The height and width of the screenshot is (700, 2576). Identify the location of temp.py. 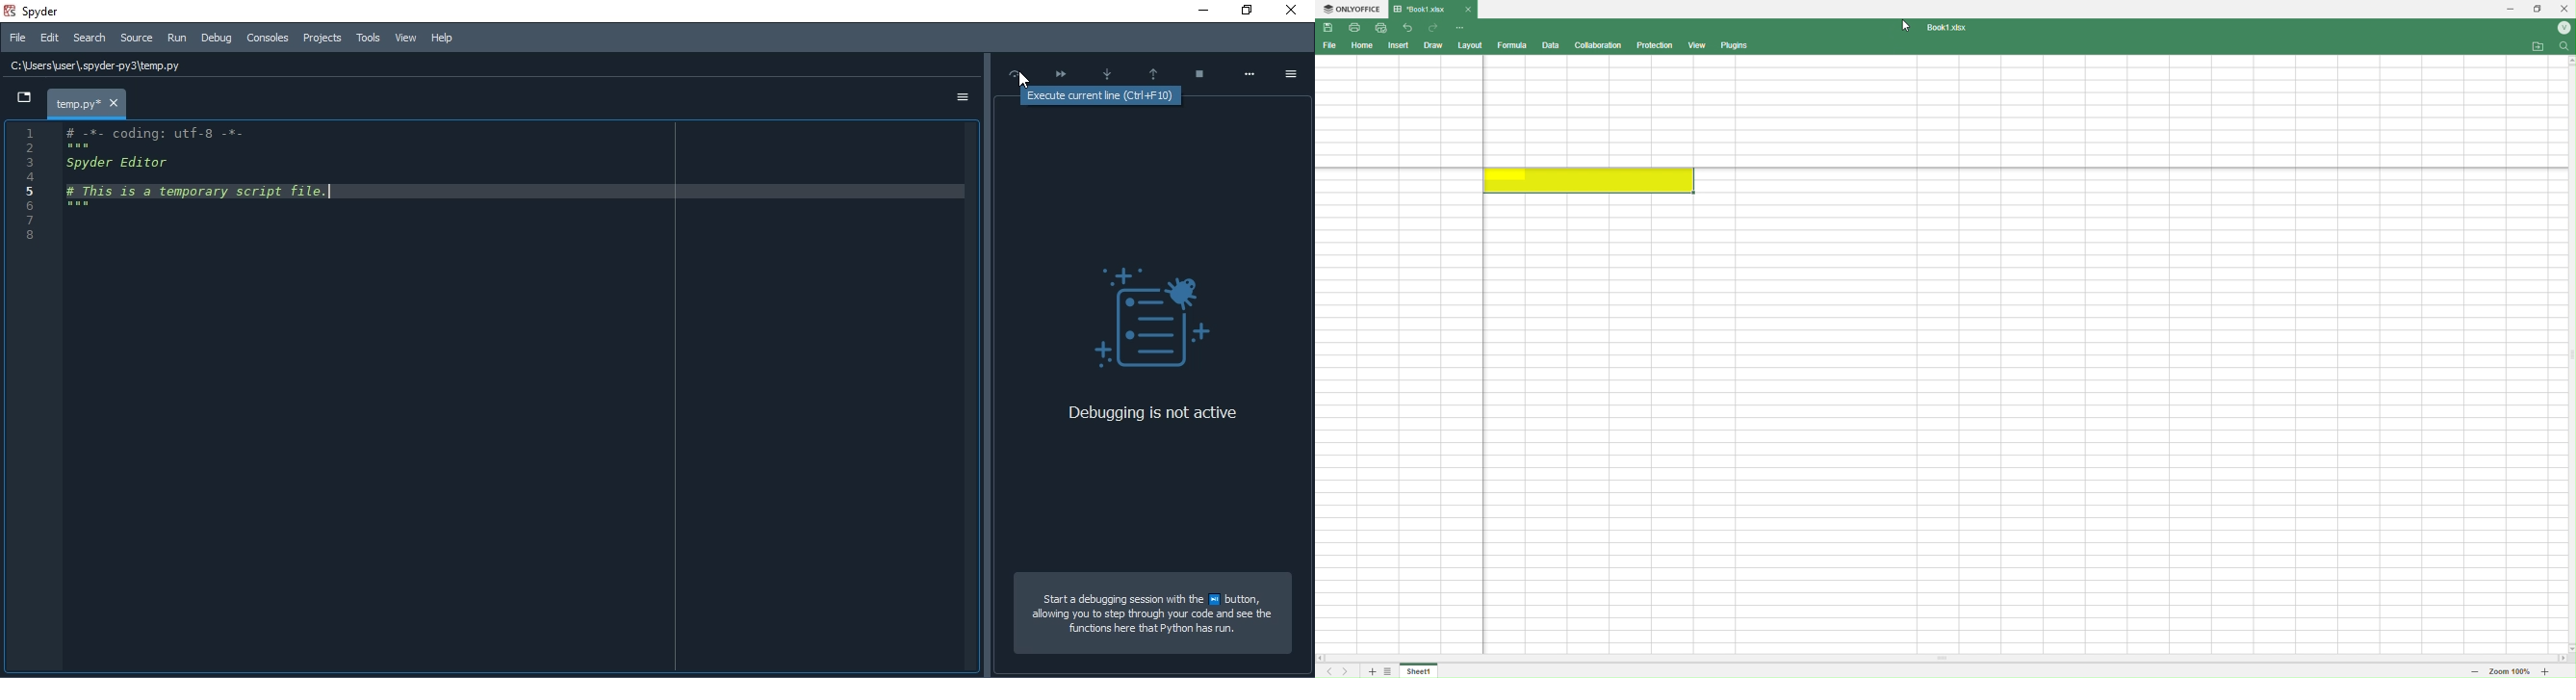
(88, 104).